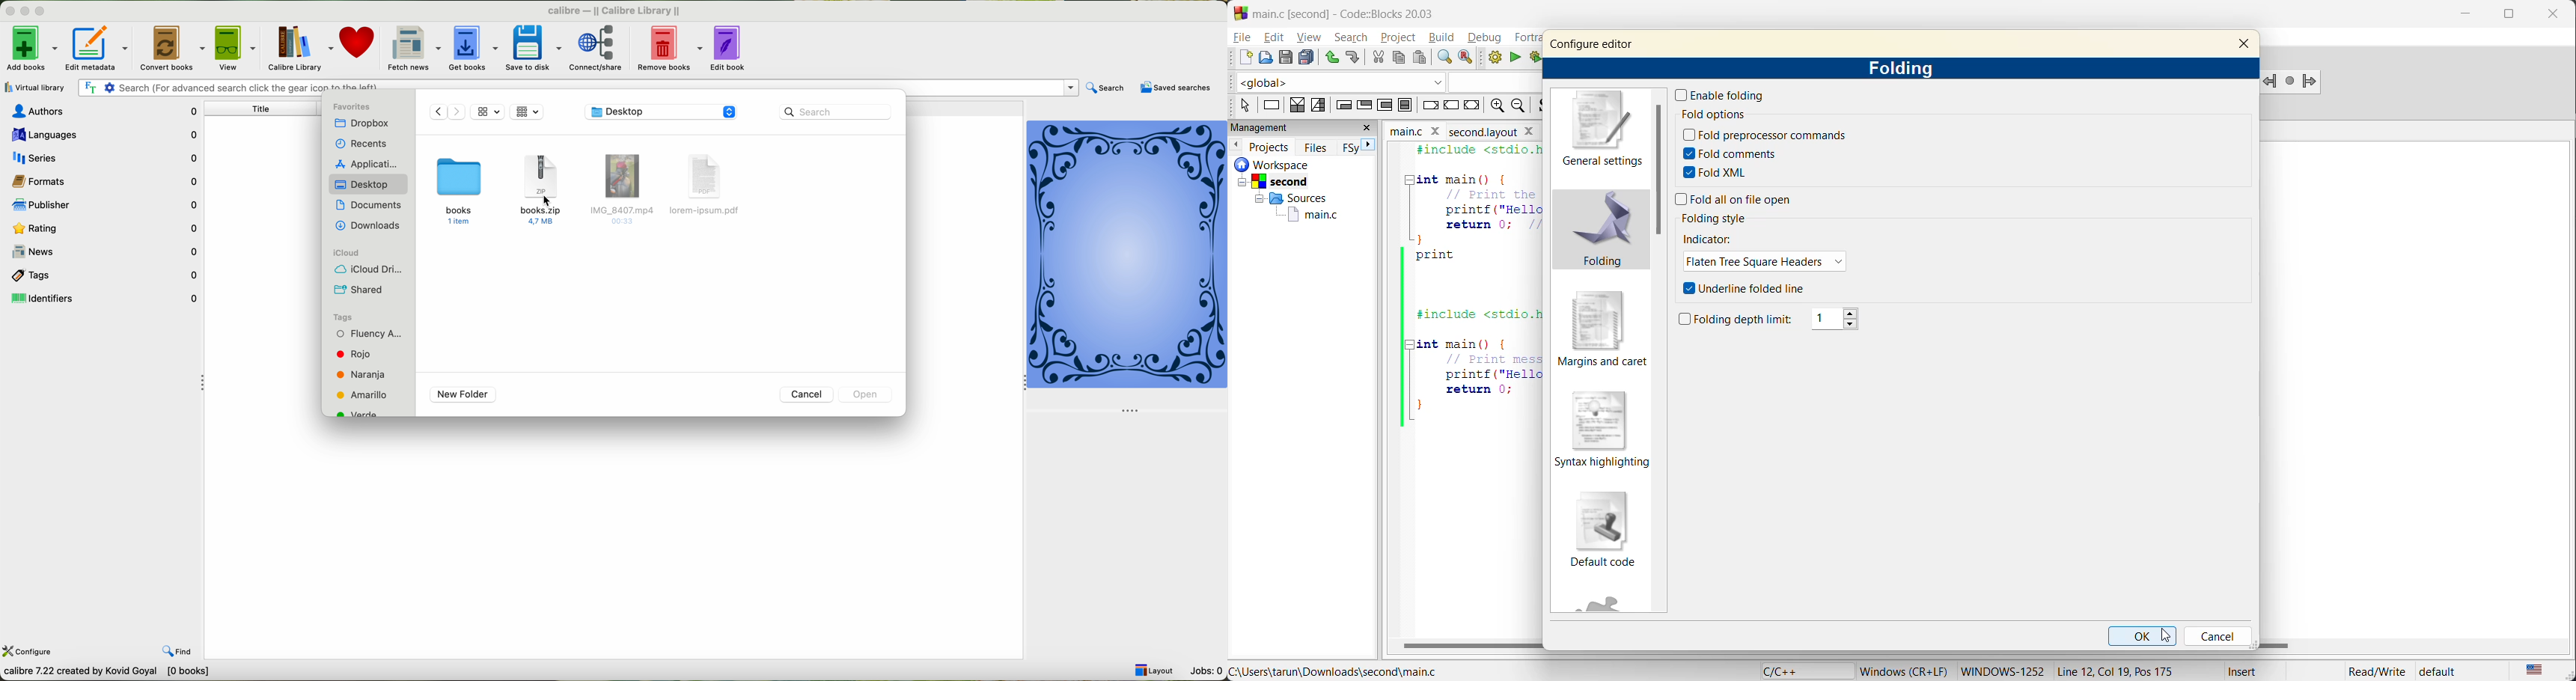 The width and height of the screenshot is (2576, 700). I want to click on file name, so click(1417, 129).